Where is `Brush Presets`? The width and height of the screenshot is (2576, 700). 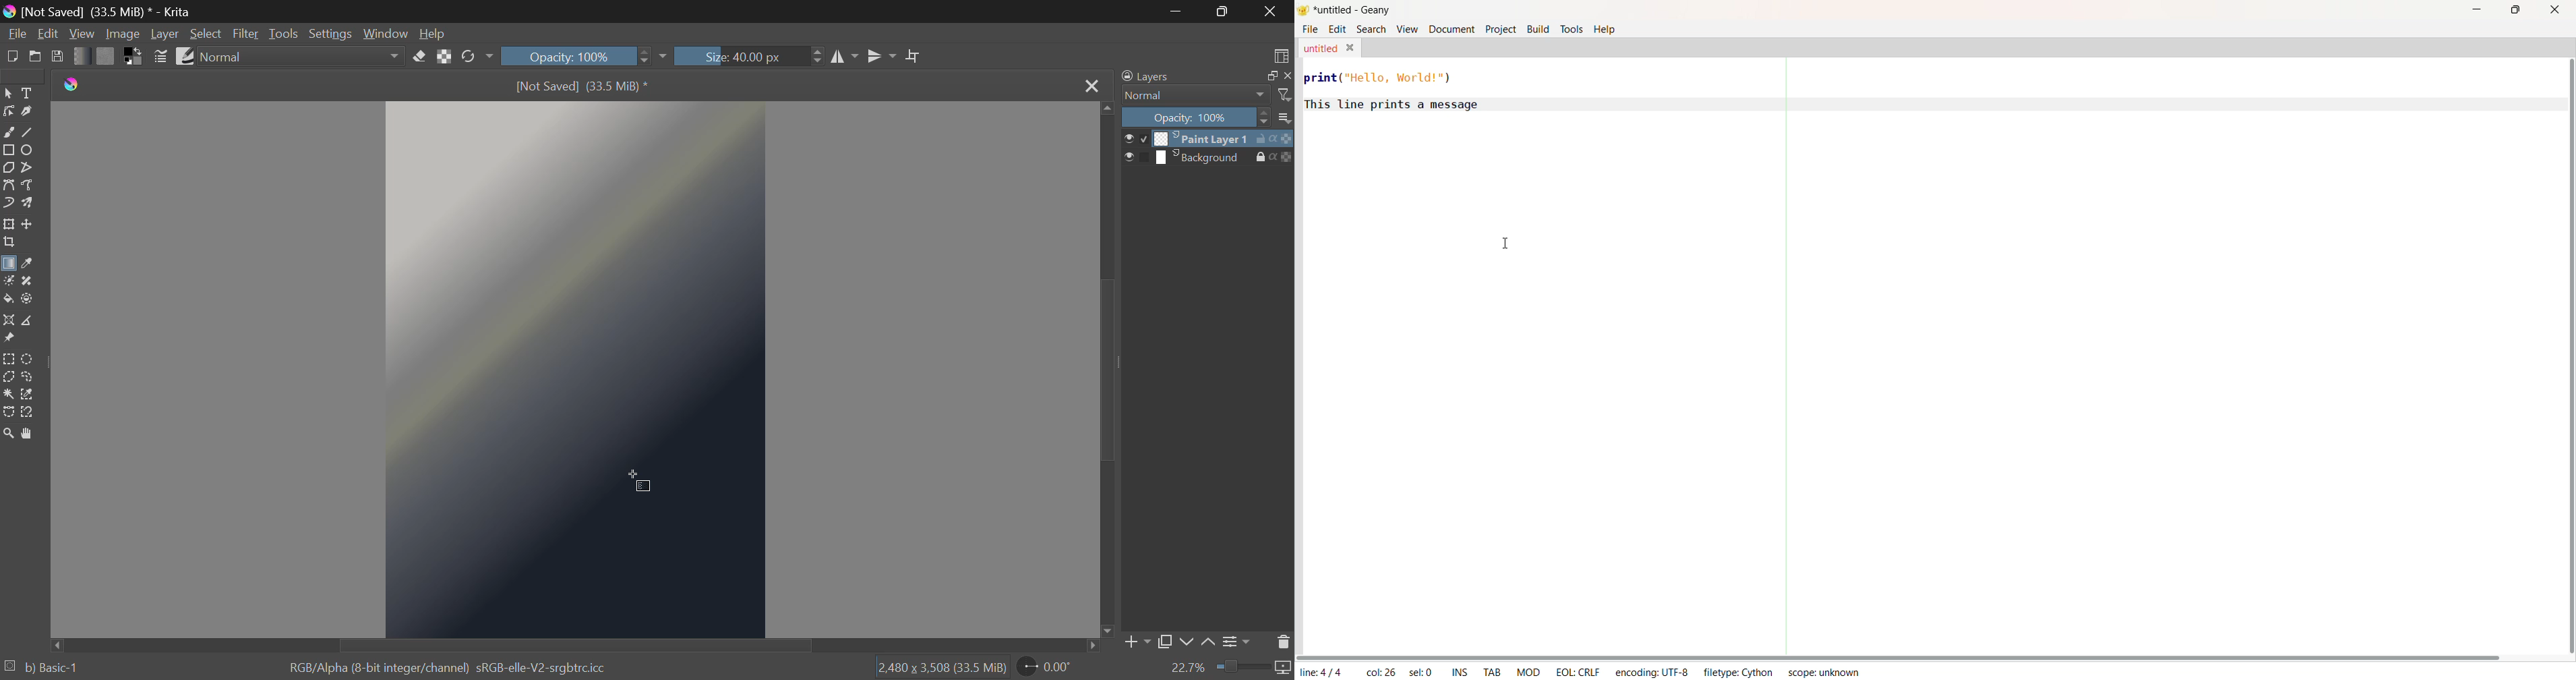
Brush Presets is located at coordinates (183, 55).